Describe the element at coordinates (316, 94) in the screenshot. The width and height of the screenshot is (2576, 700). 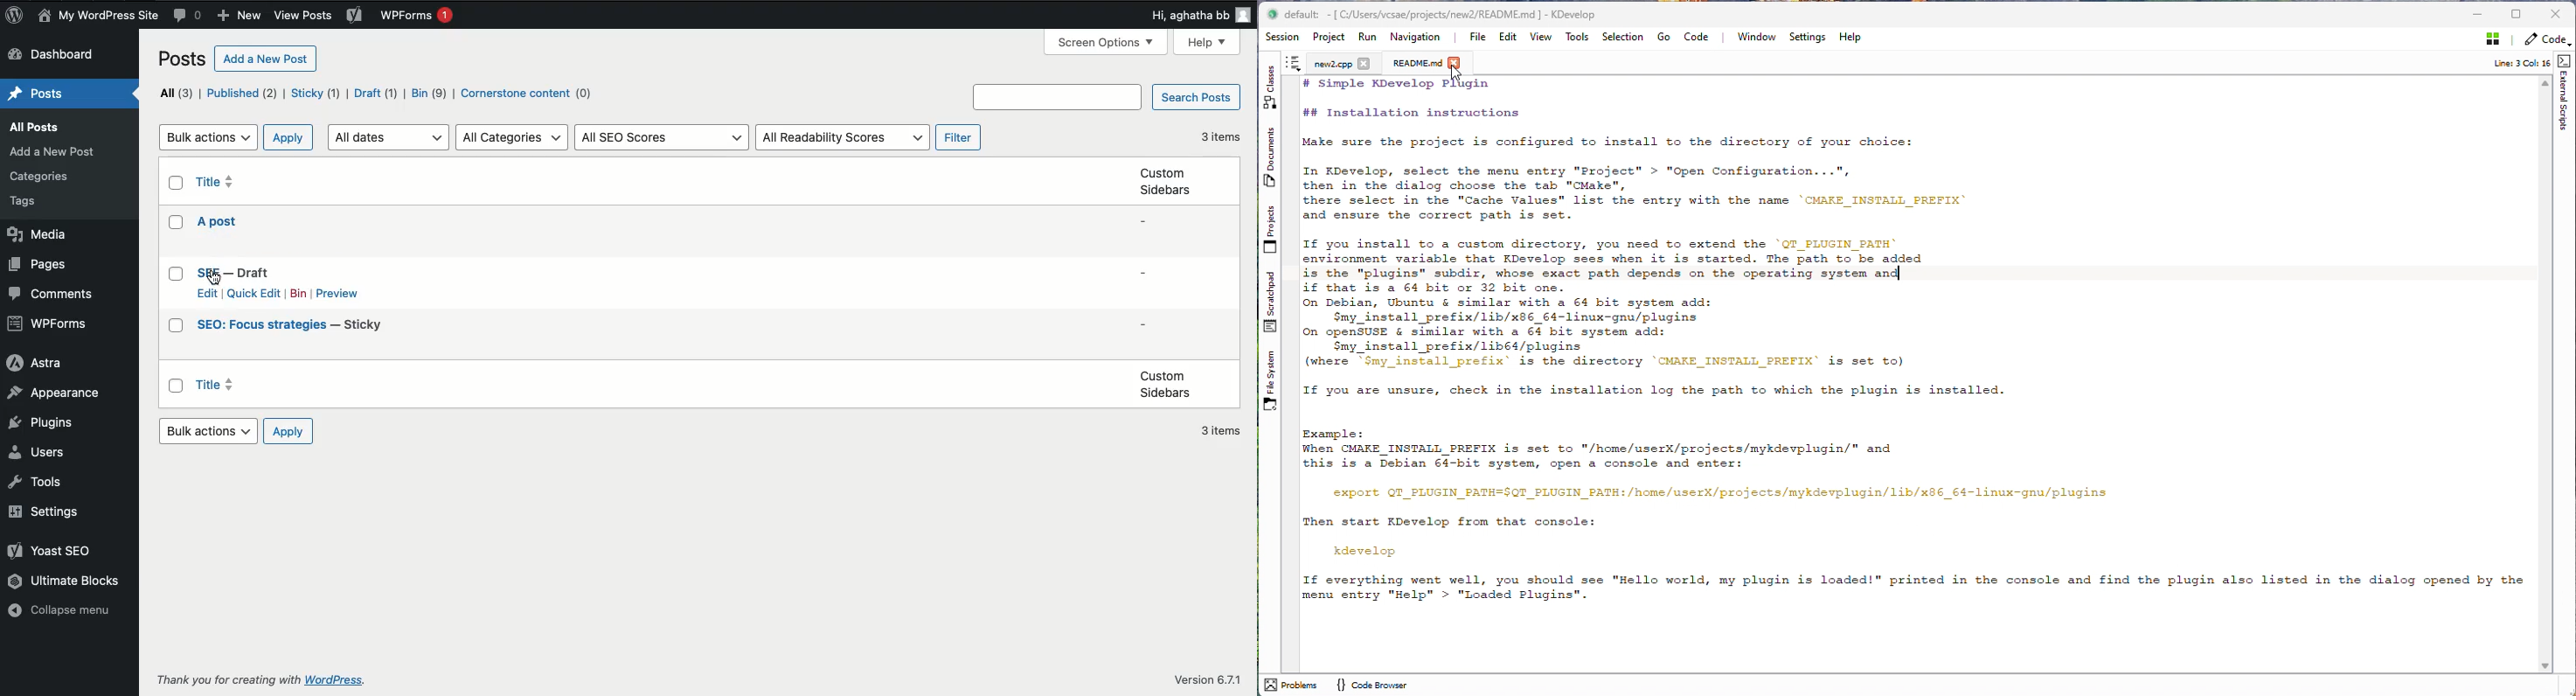
I see `Sticks` at that location.